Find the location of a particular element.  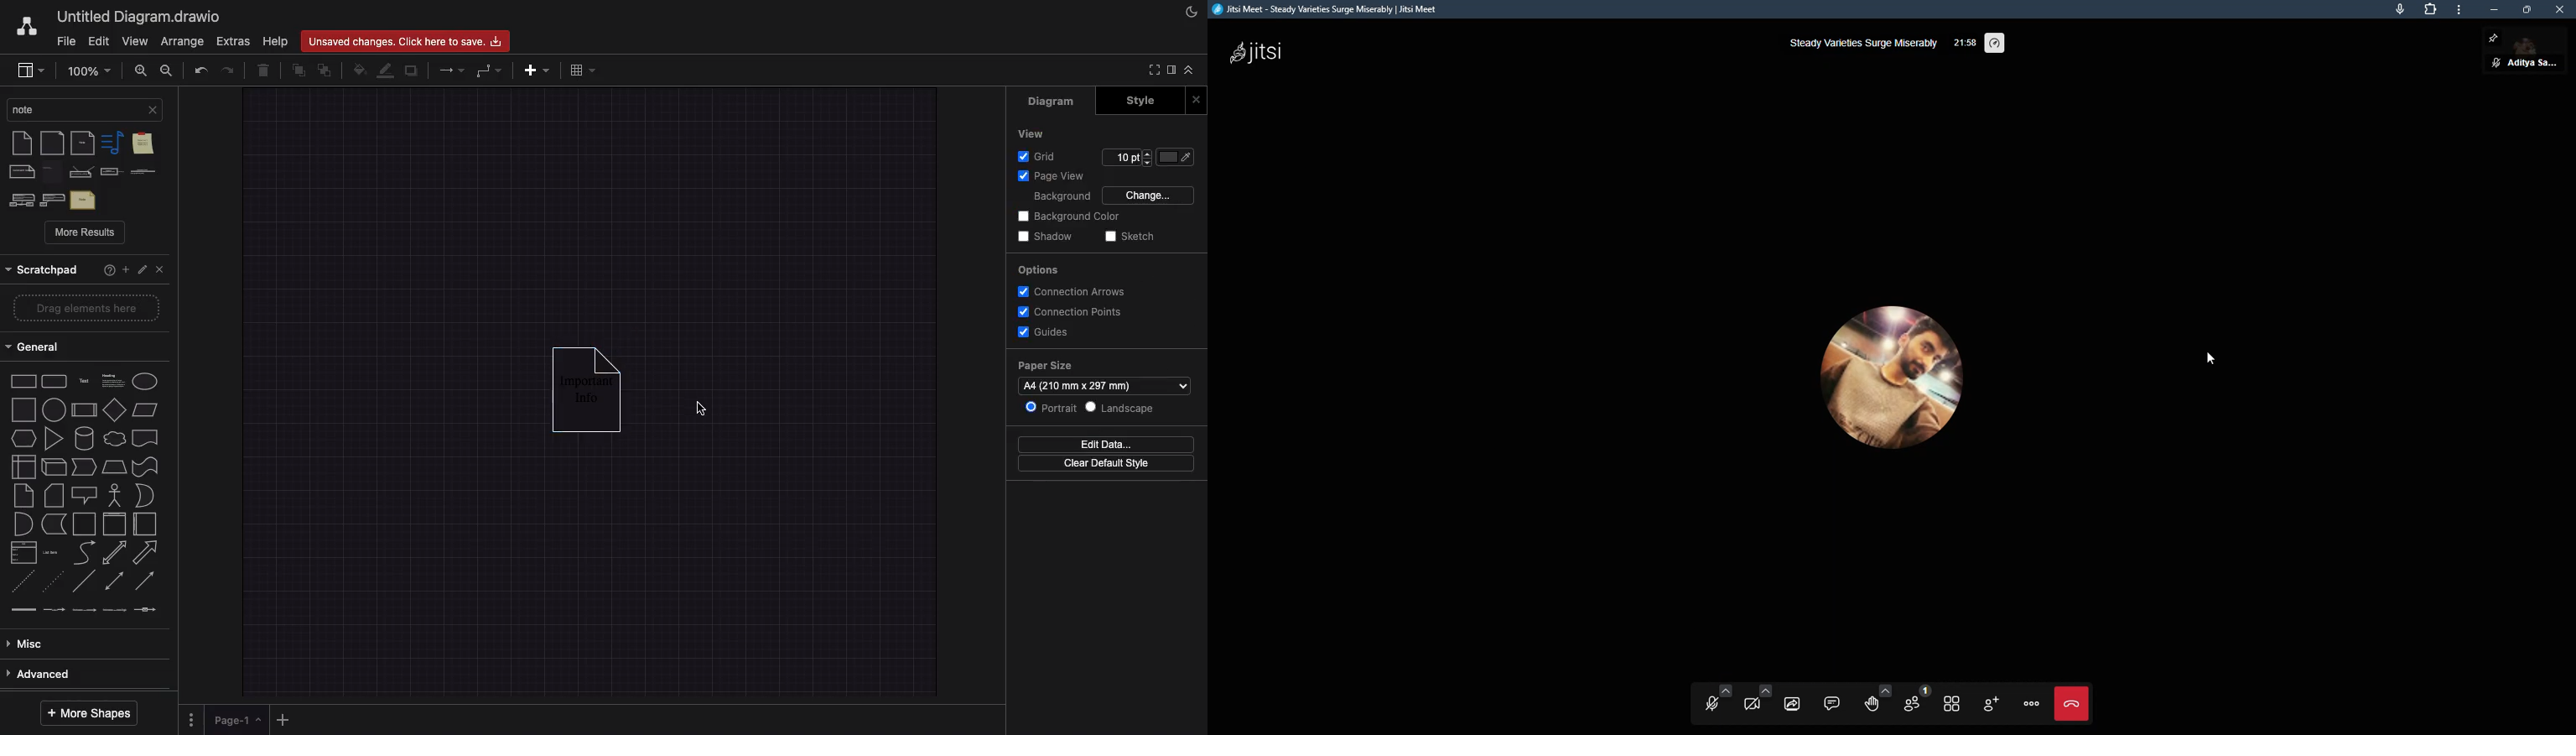

misc is located at coordinates (79, 643).